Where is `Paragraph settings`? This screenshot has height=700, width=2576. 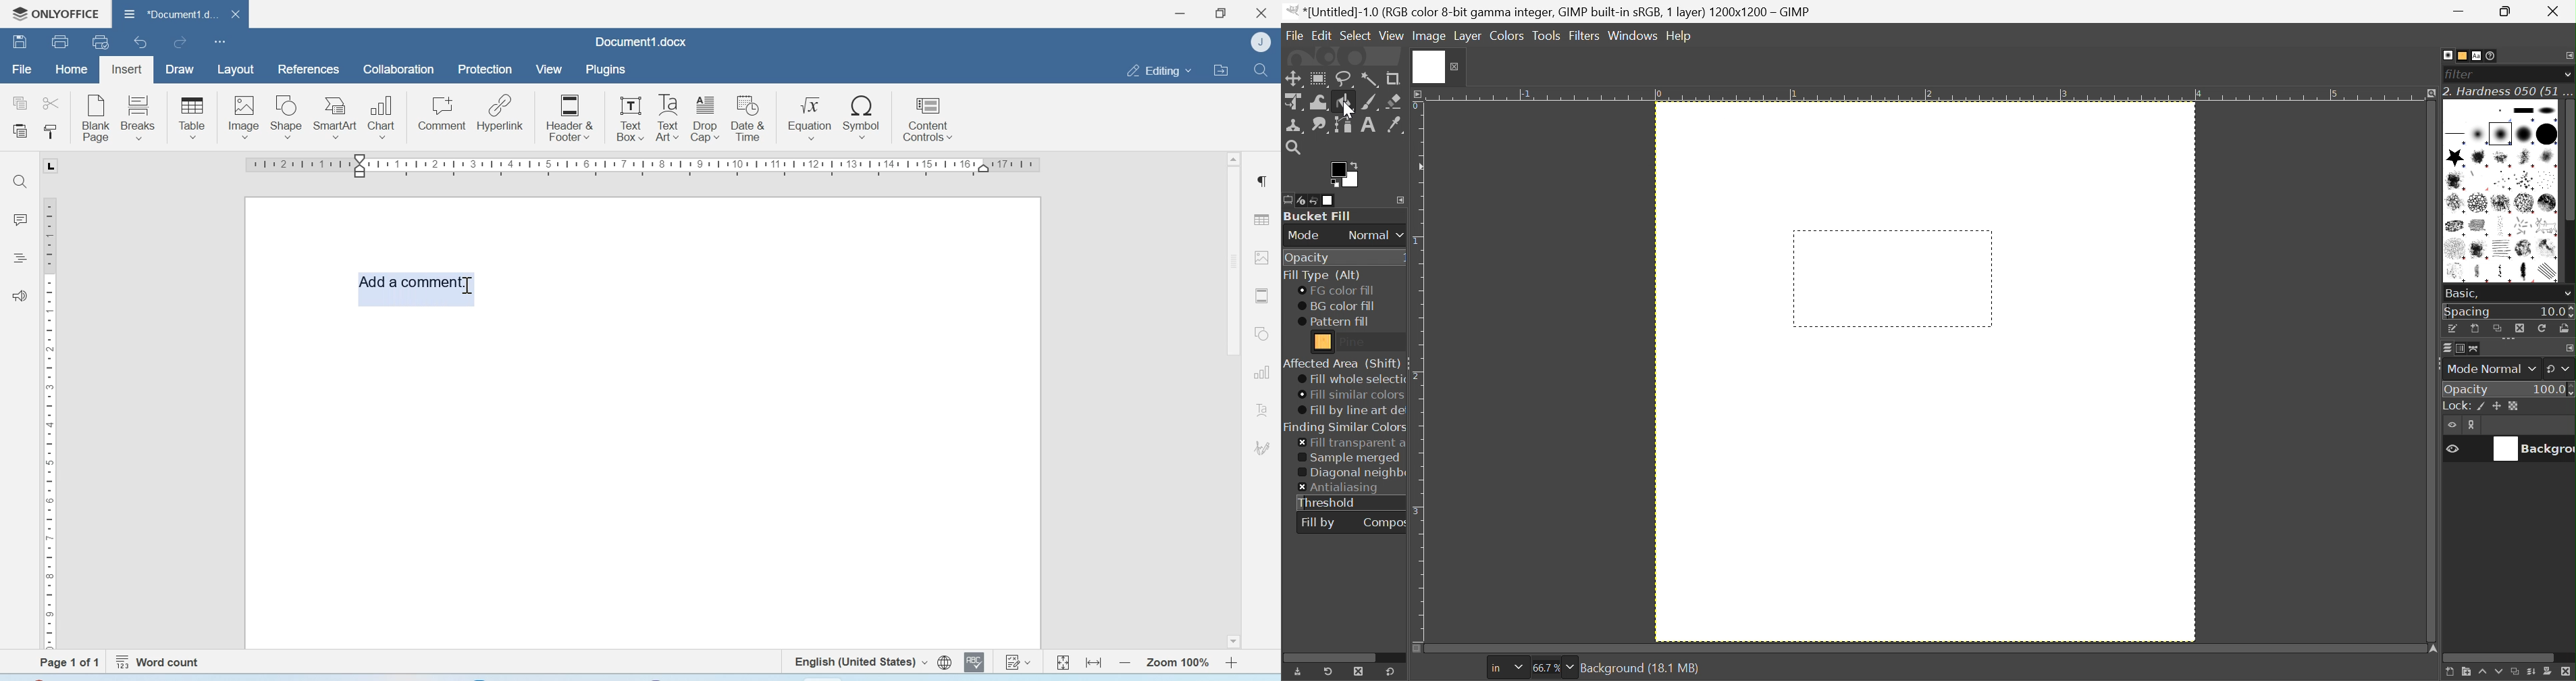 Paragraph settings is located at coordinates (1261, 180).